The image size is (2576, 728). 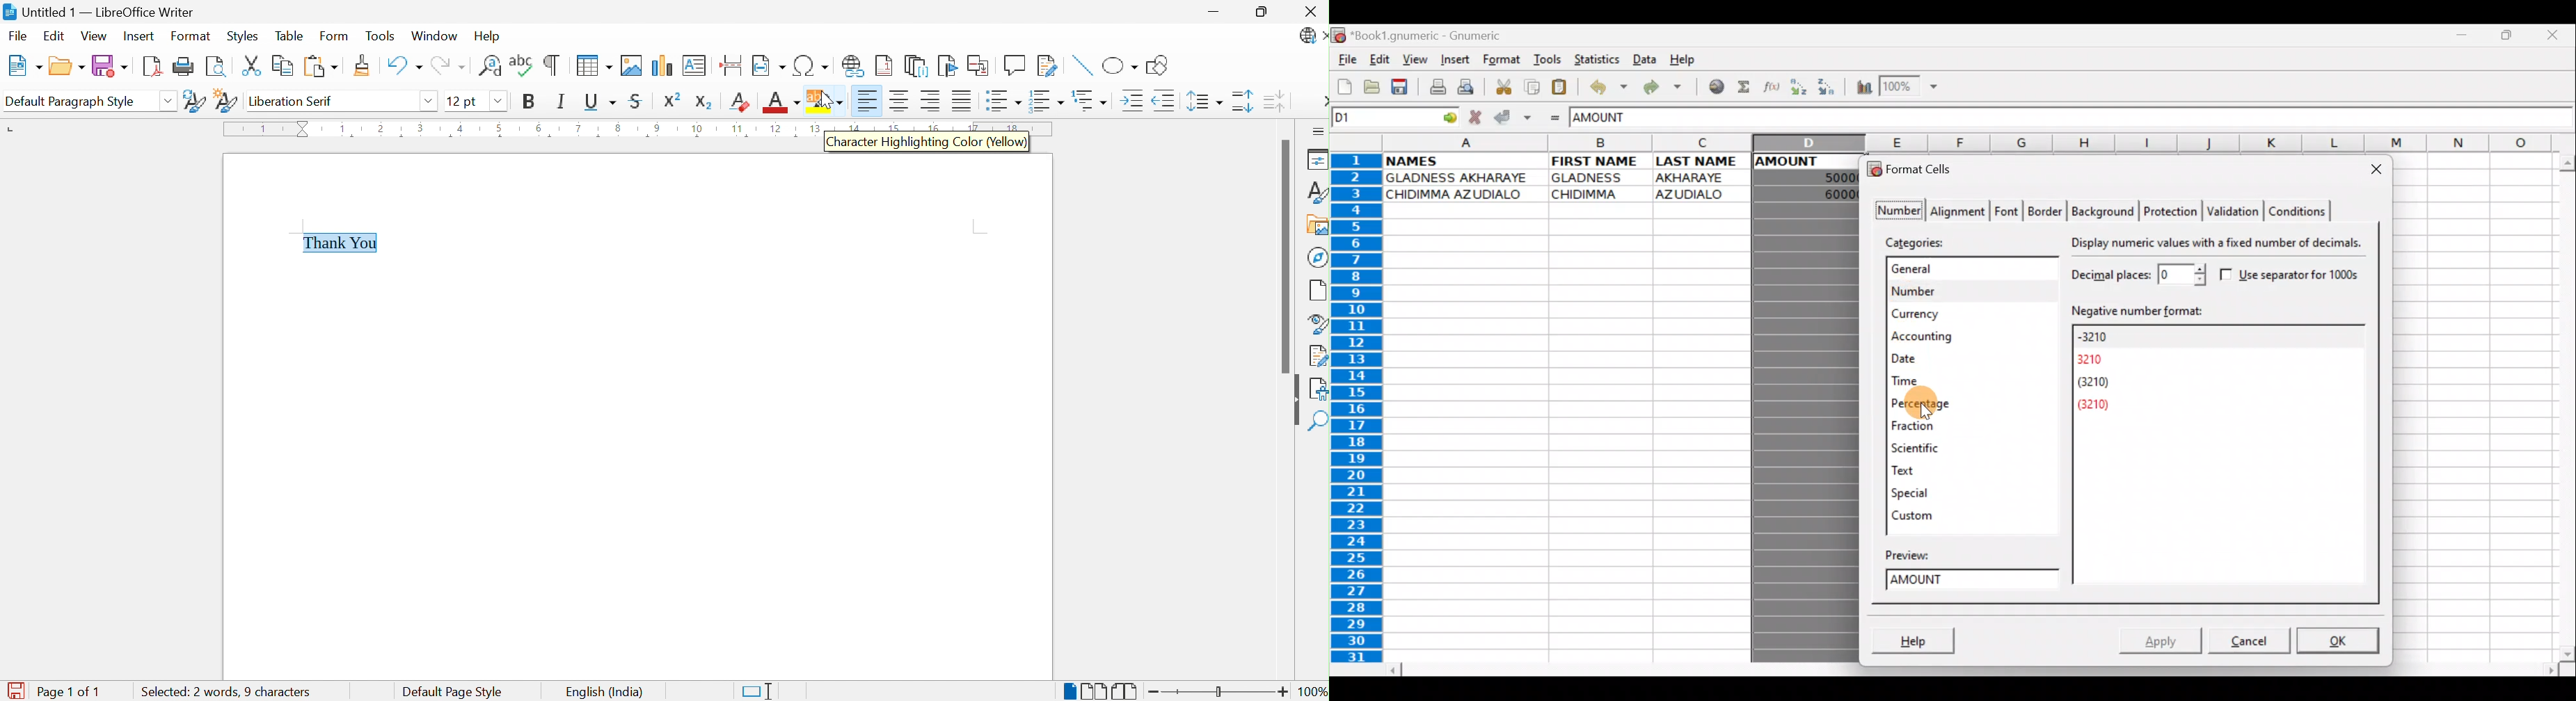 I want to click on Fraction, so click(x=1937, y=426).